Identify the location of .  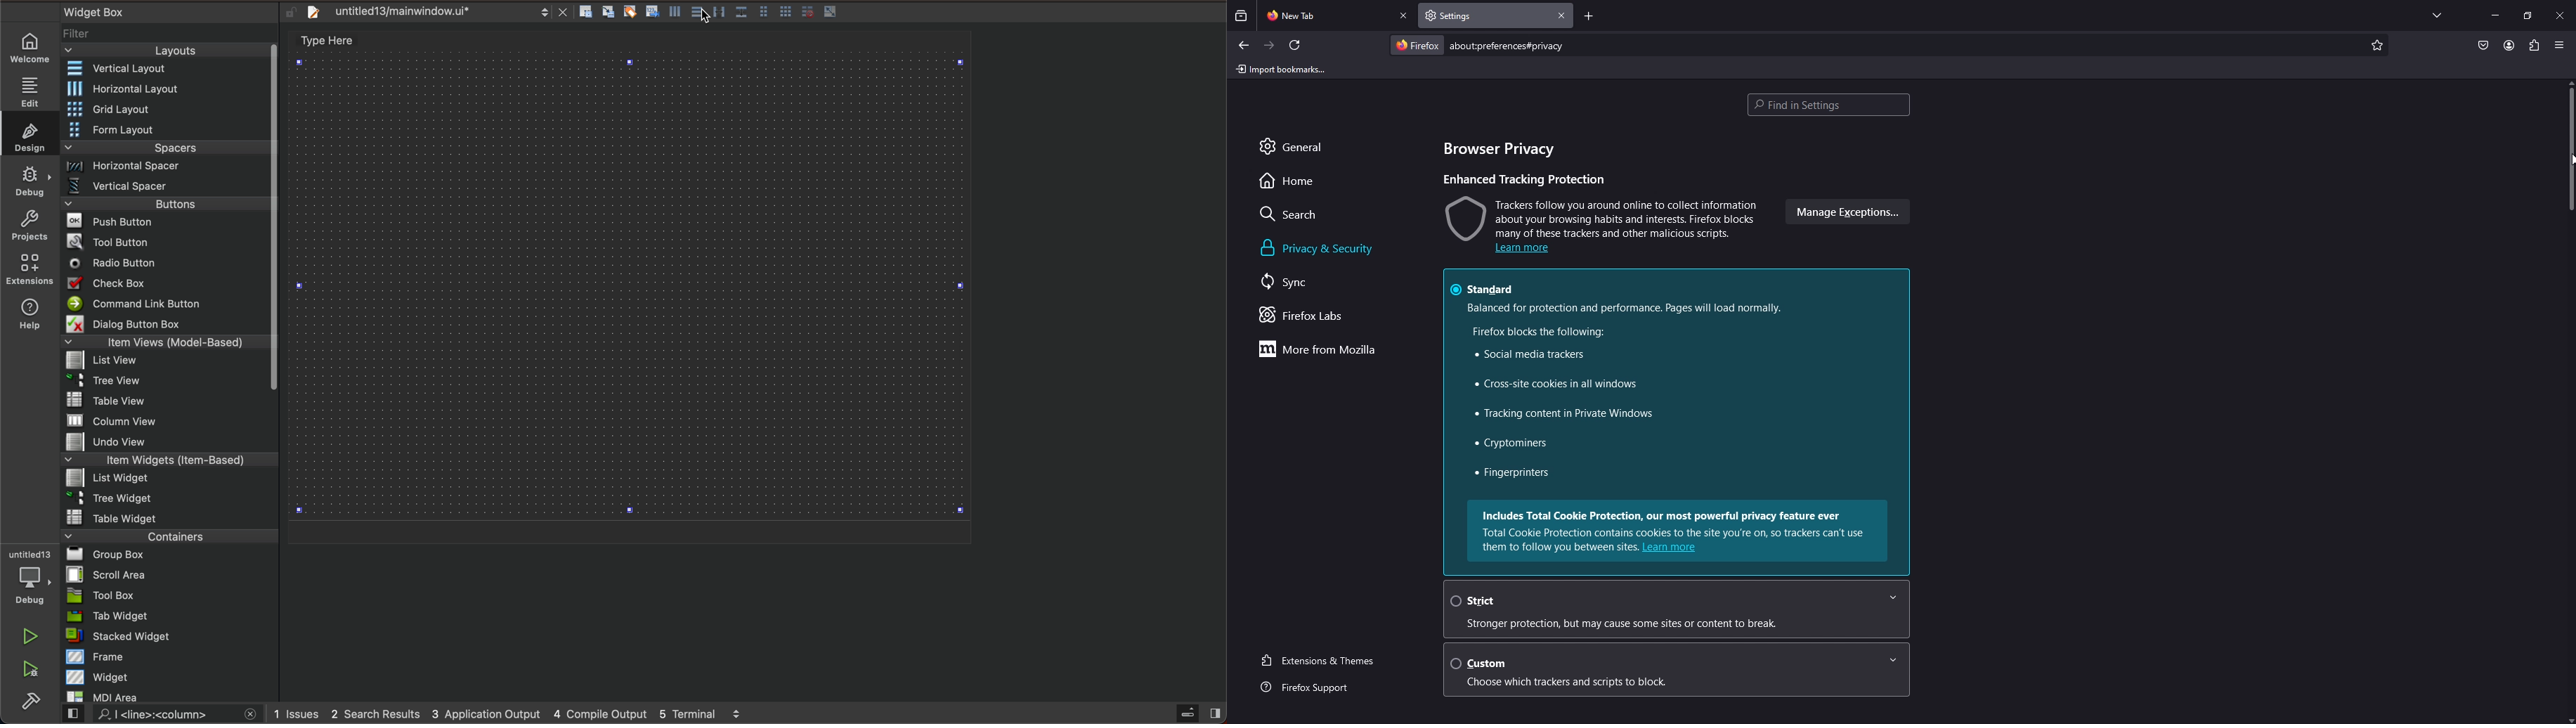
(808, 12).